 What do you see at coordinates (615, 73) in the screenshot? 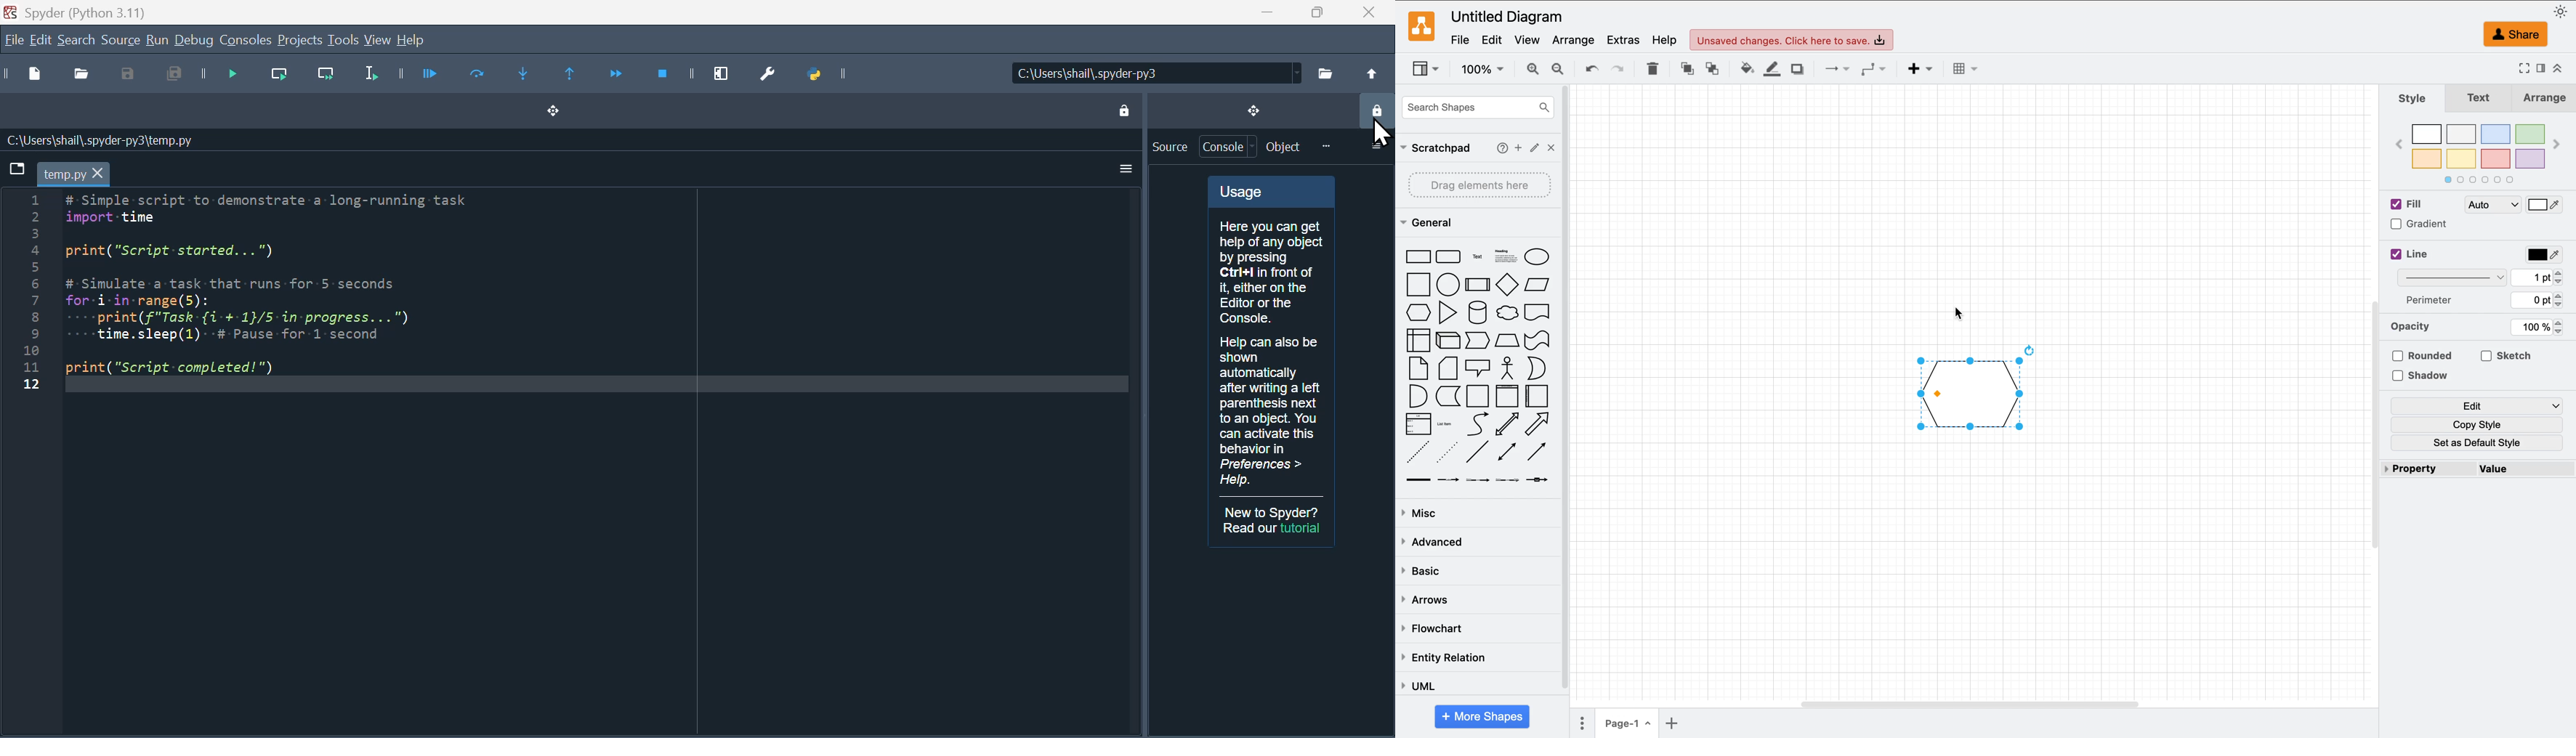
I see `Continue execution until next function` at bounding box center [615, 73].